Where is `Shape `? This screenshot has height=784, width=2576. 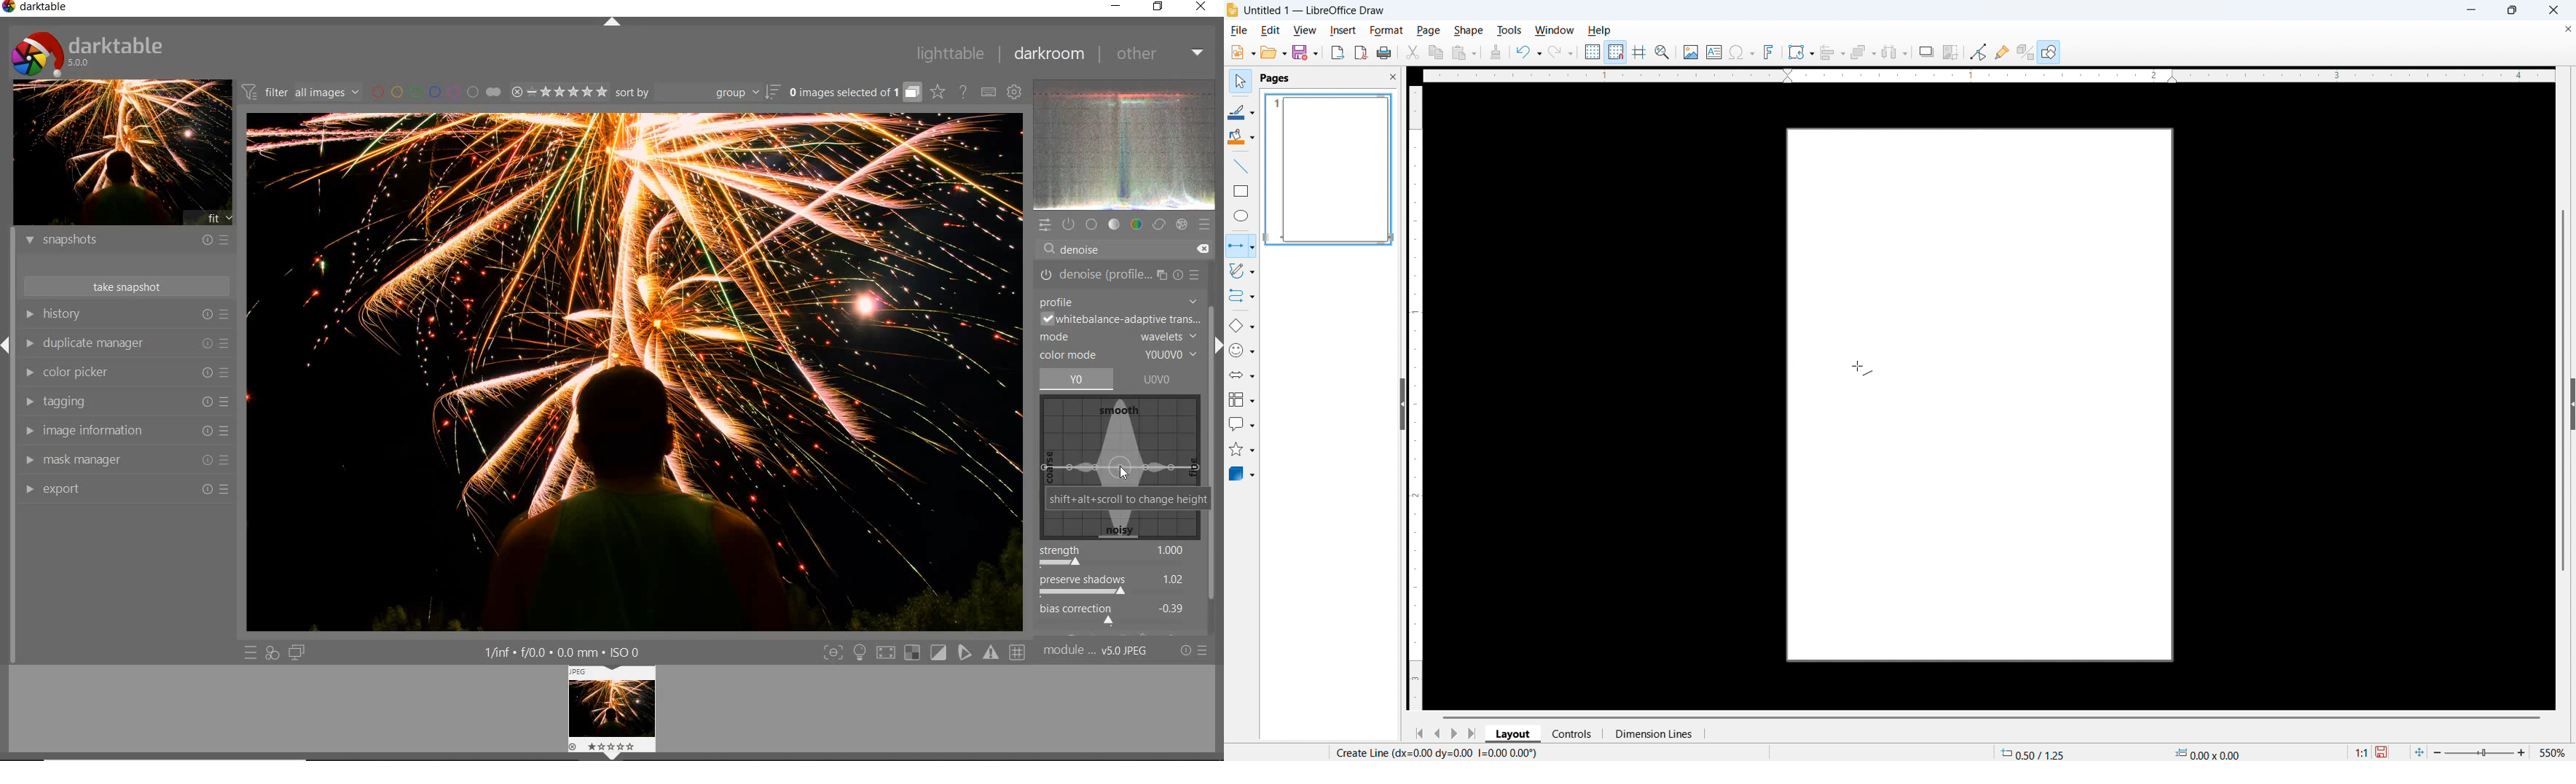 Shape  is located at coordinates (1468, 31).